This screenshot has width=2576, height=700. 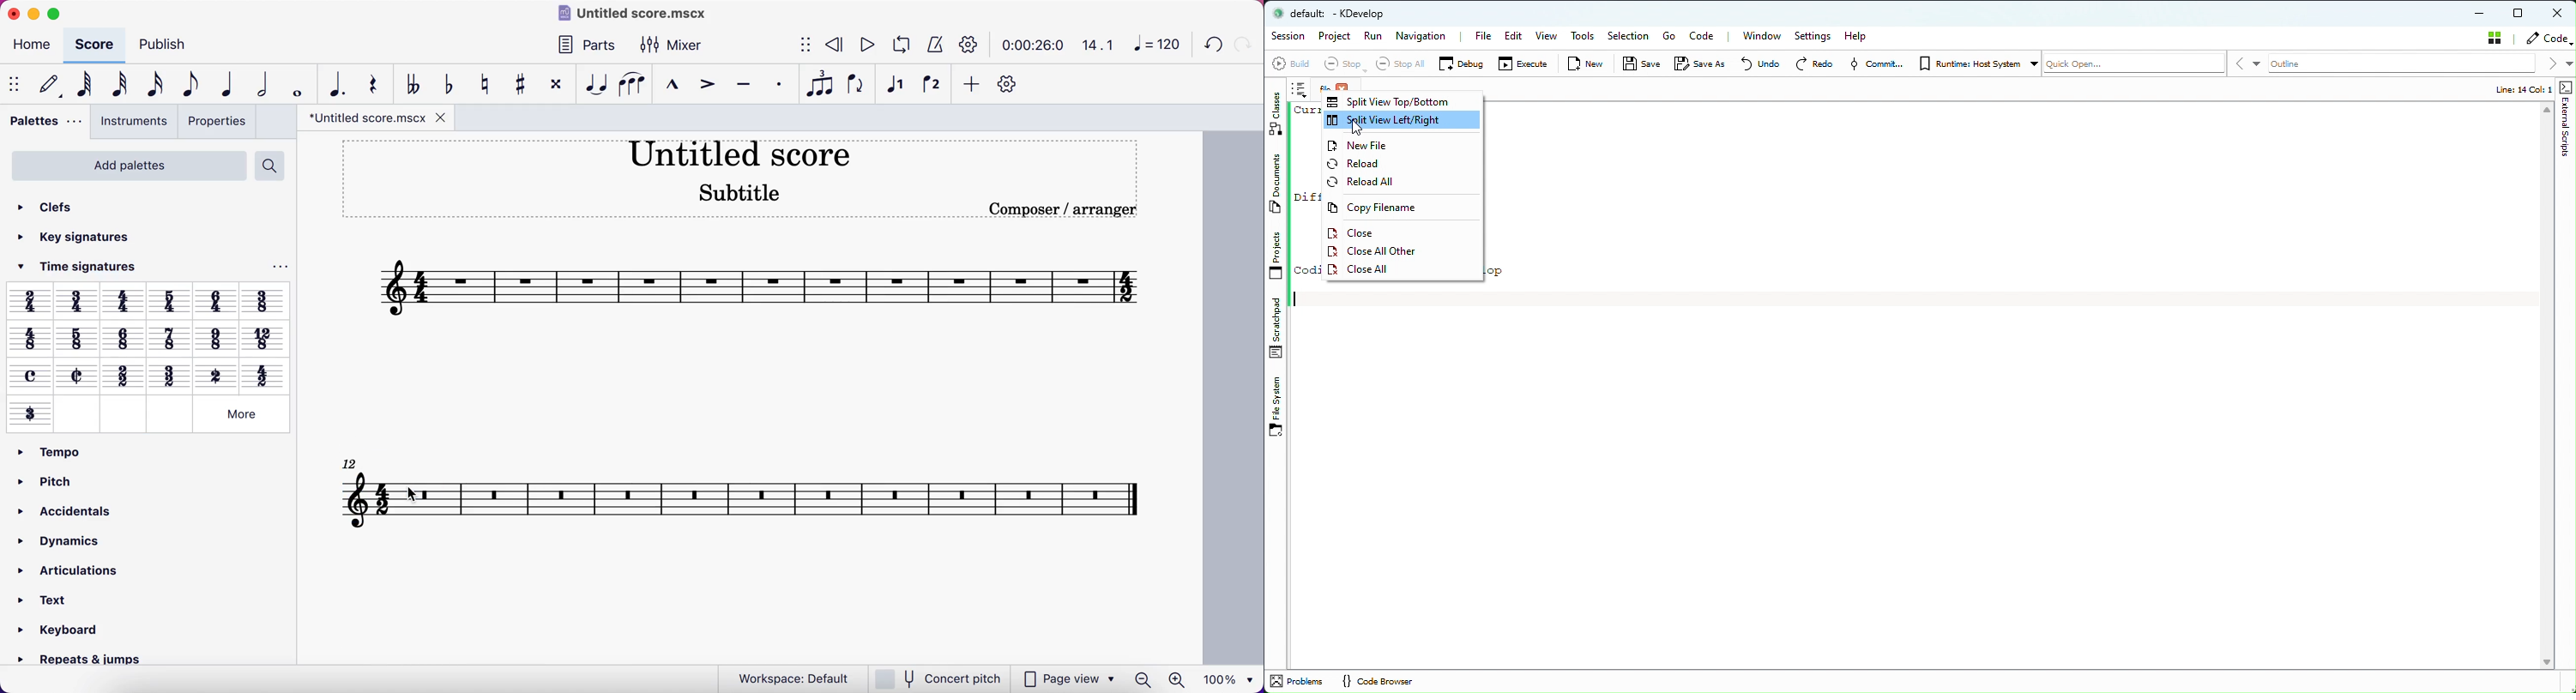 I want to click on maimize, so click(x=60, y=14).